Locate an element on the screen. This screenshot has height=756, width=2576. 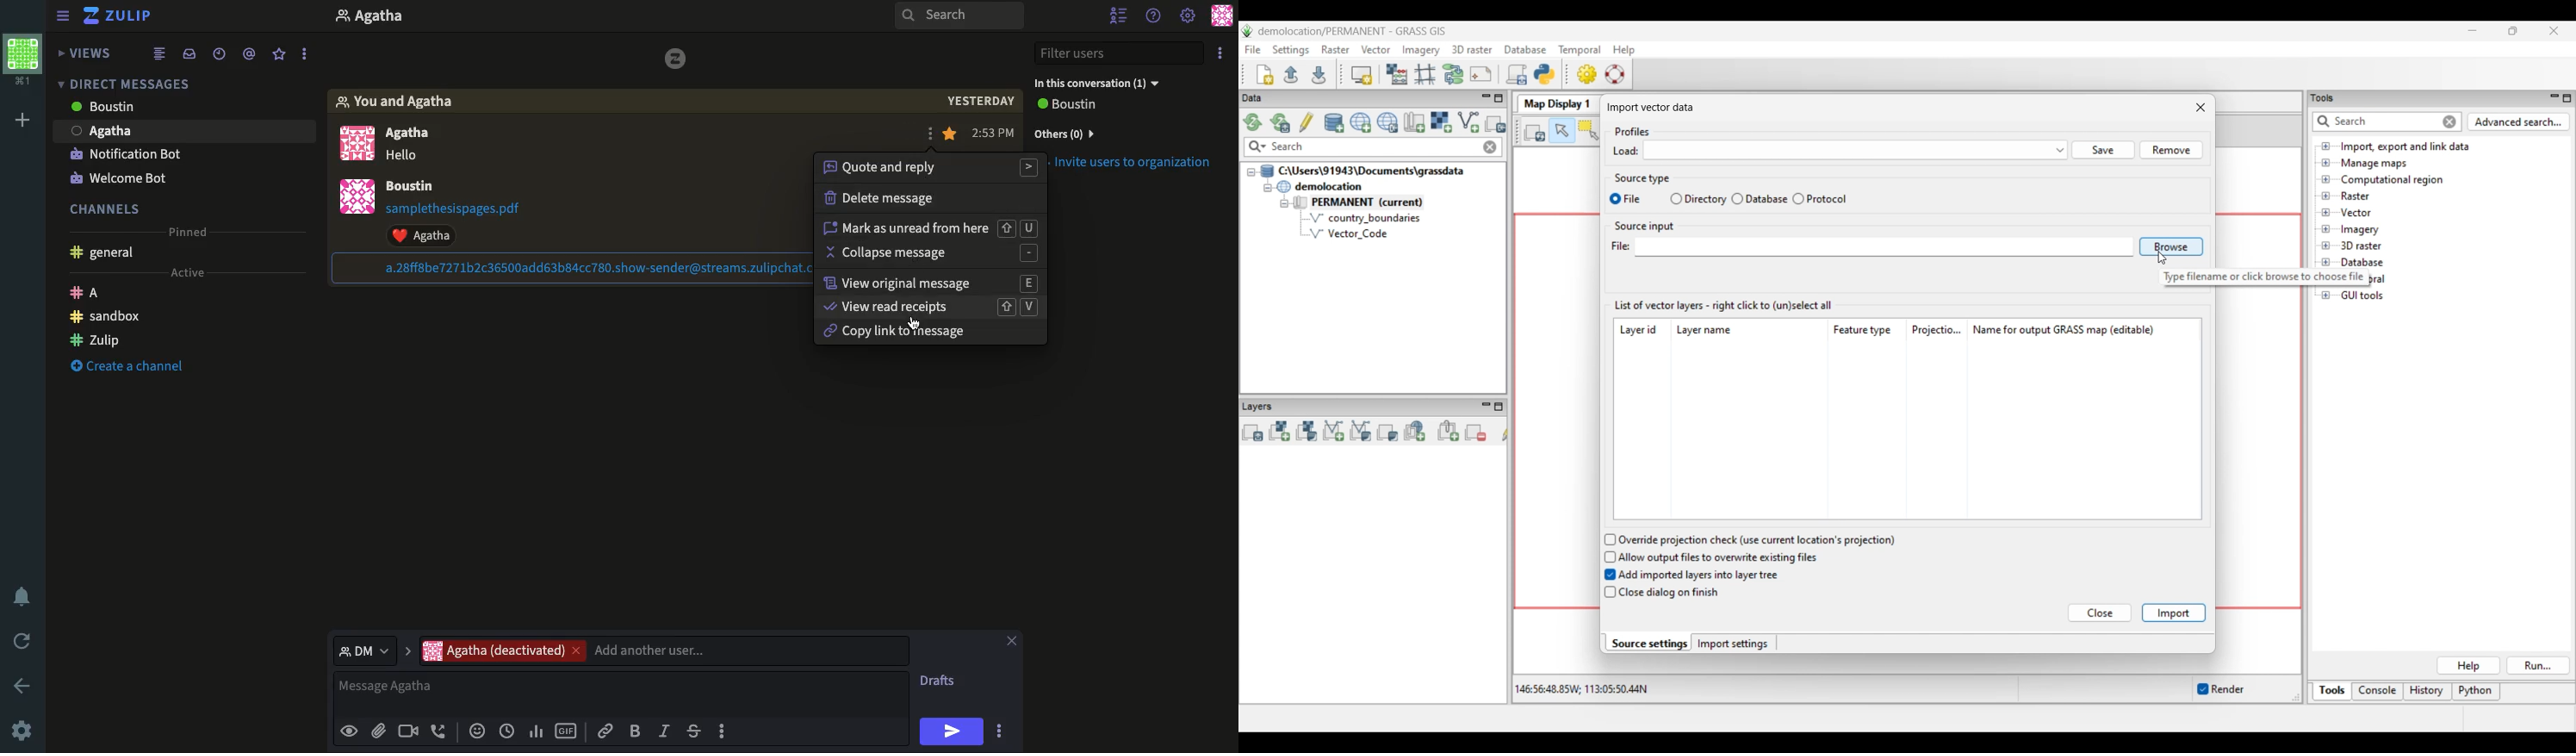
Settings is located at coordinates (1189, 14).